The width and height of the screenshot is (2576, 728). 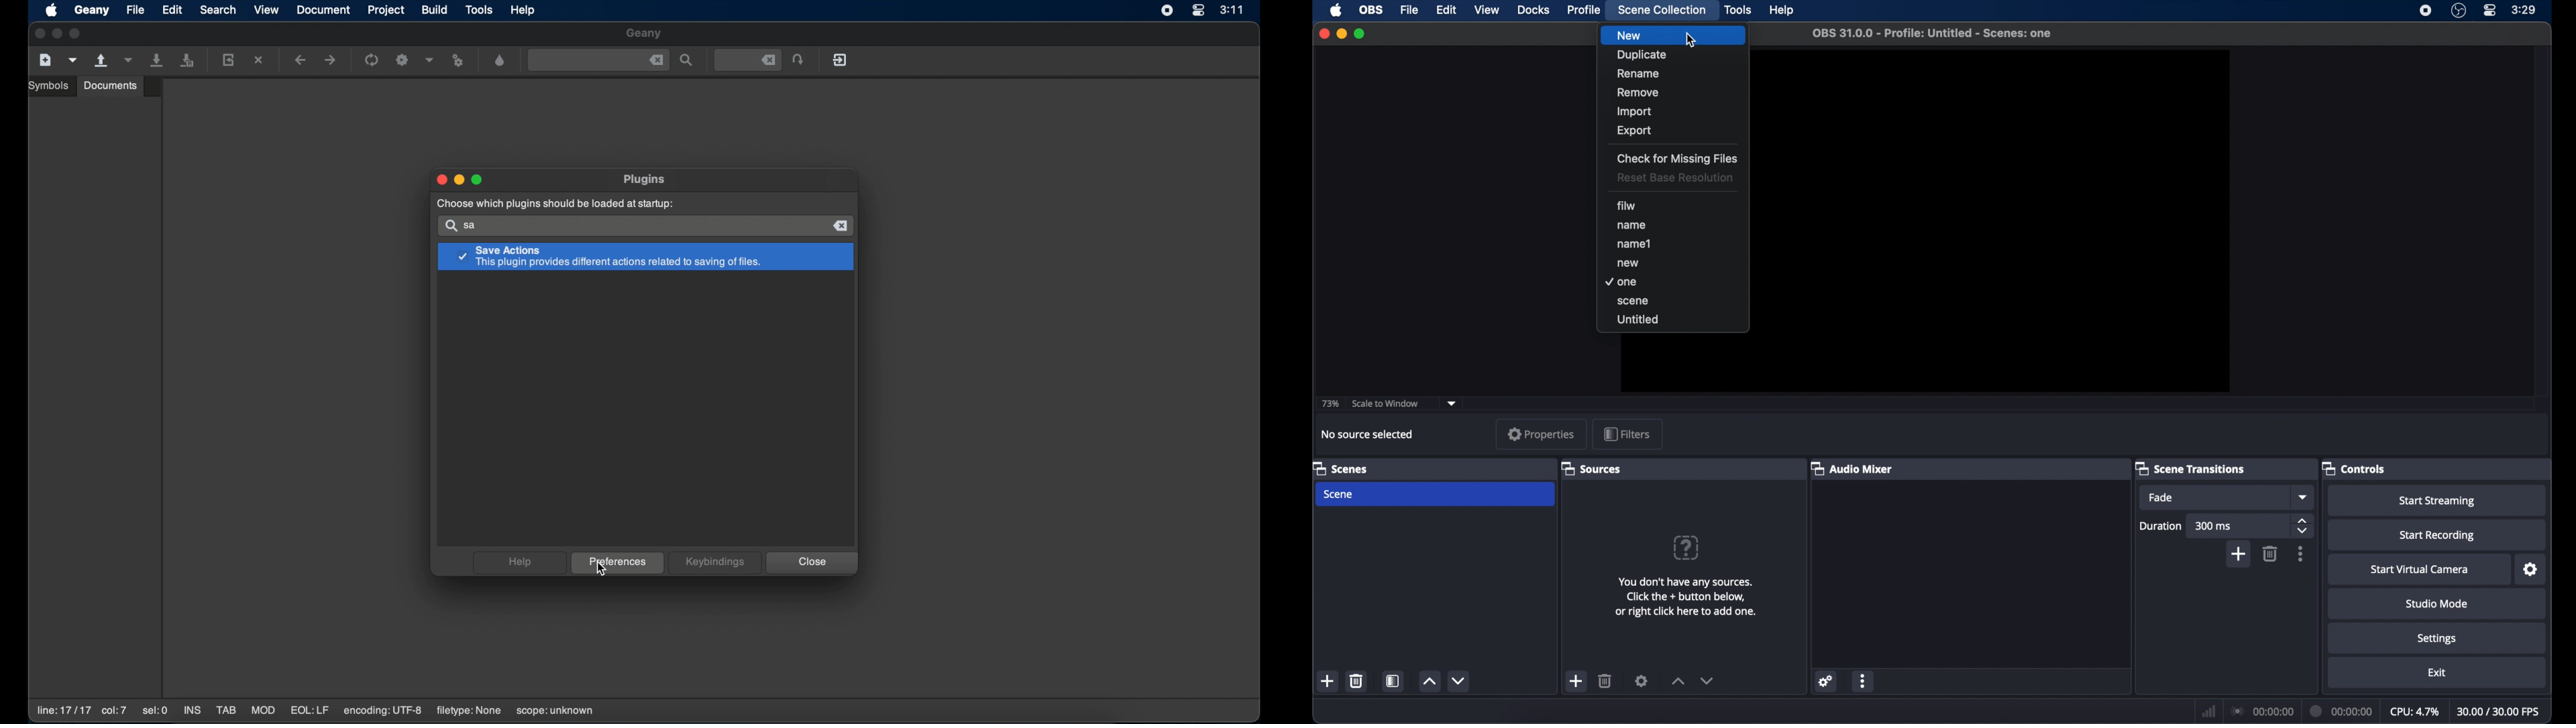 What do you see at coordinates (193, 711) in the screenshot?
I see `INS` at bounding box center [193, 711].